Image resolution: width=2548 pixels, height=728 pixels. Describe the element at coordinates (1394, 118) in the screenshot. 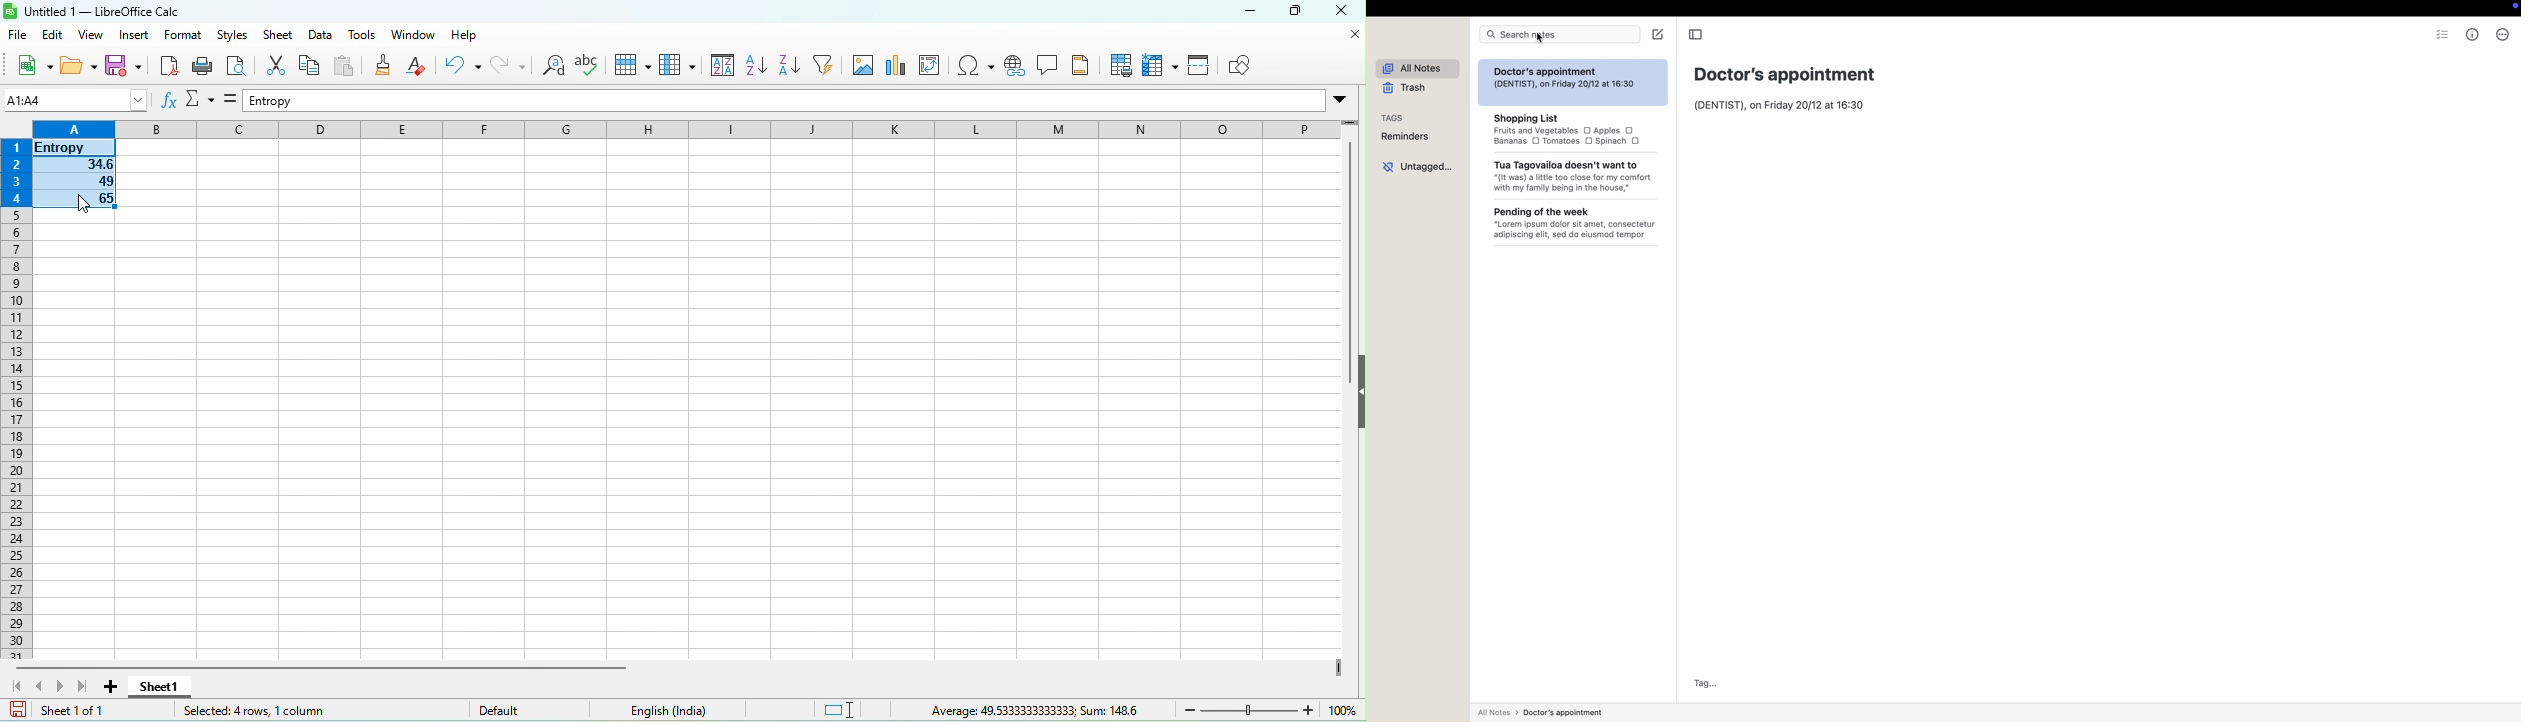

I see `tags` at that location.